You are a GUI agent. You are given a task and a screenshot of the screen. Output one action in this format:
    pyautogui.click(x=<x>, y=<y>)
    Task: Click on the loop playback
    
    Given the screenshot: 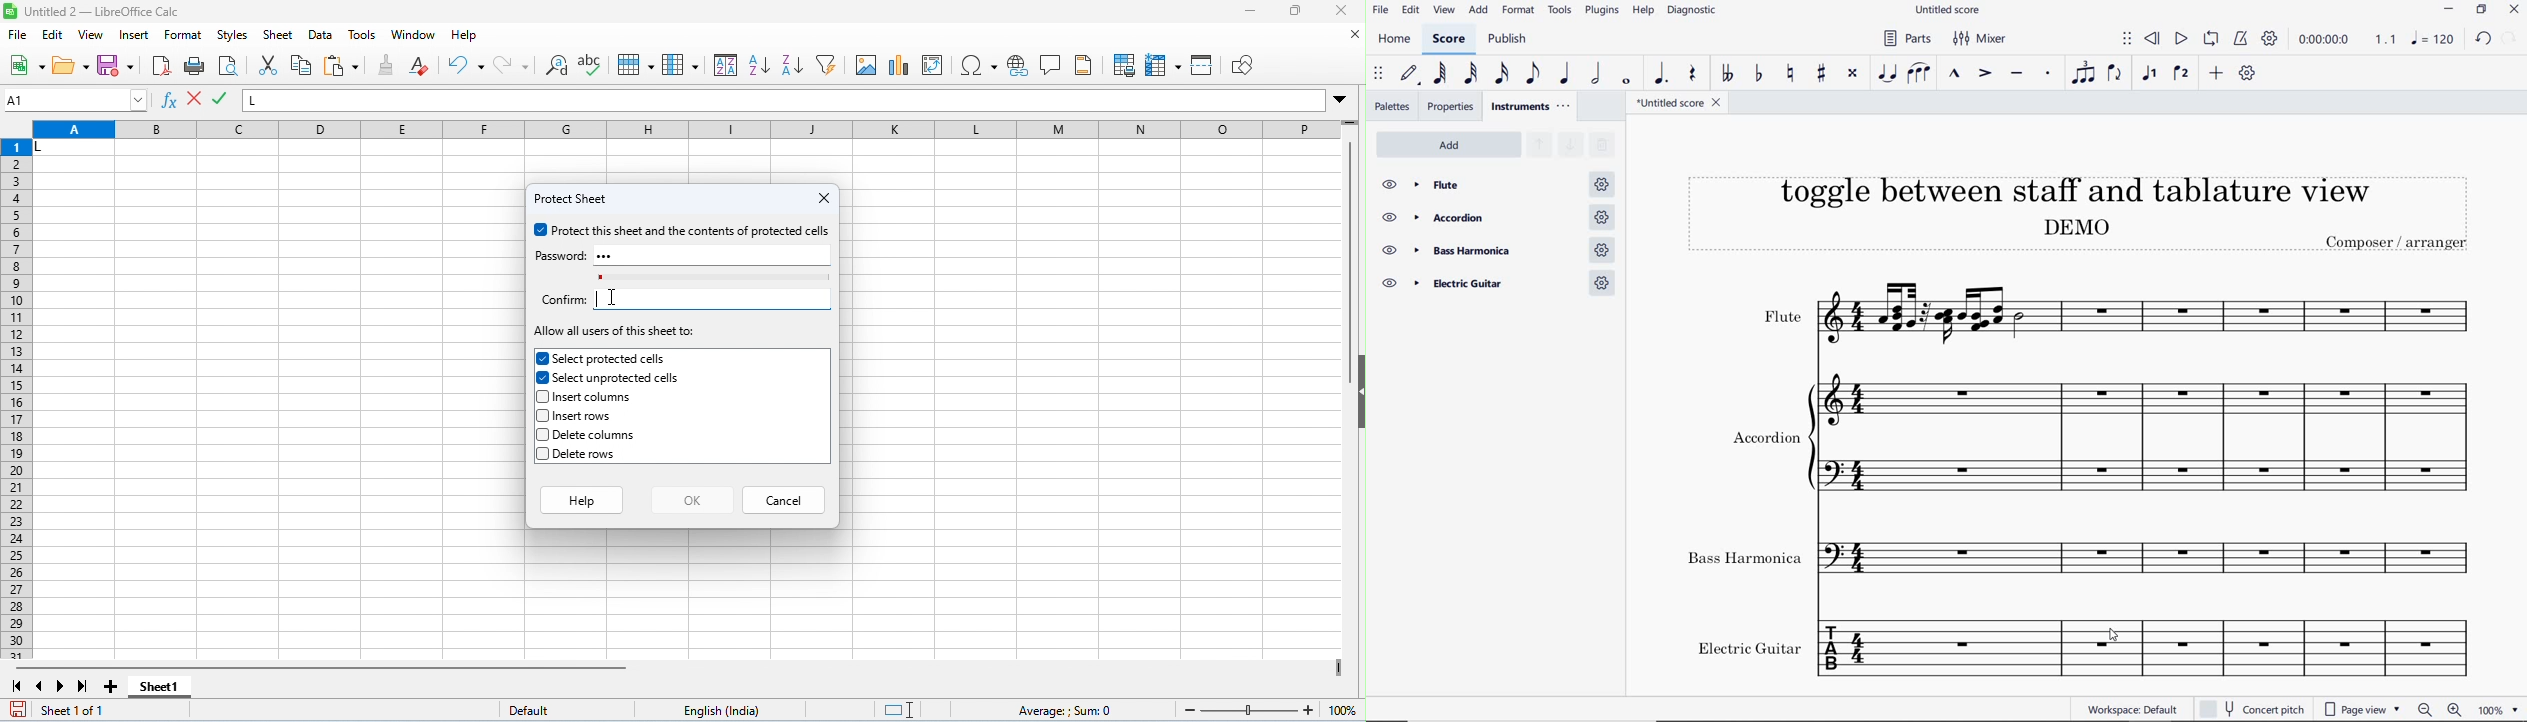 What is the action you would take?
    pyautogui.click(x=2213, y=39)
    